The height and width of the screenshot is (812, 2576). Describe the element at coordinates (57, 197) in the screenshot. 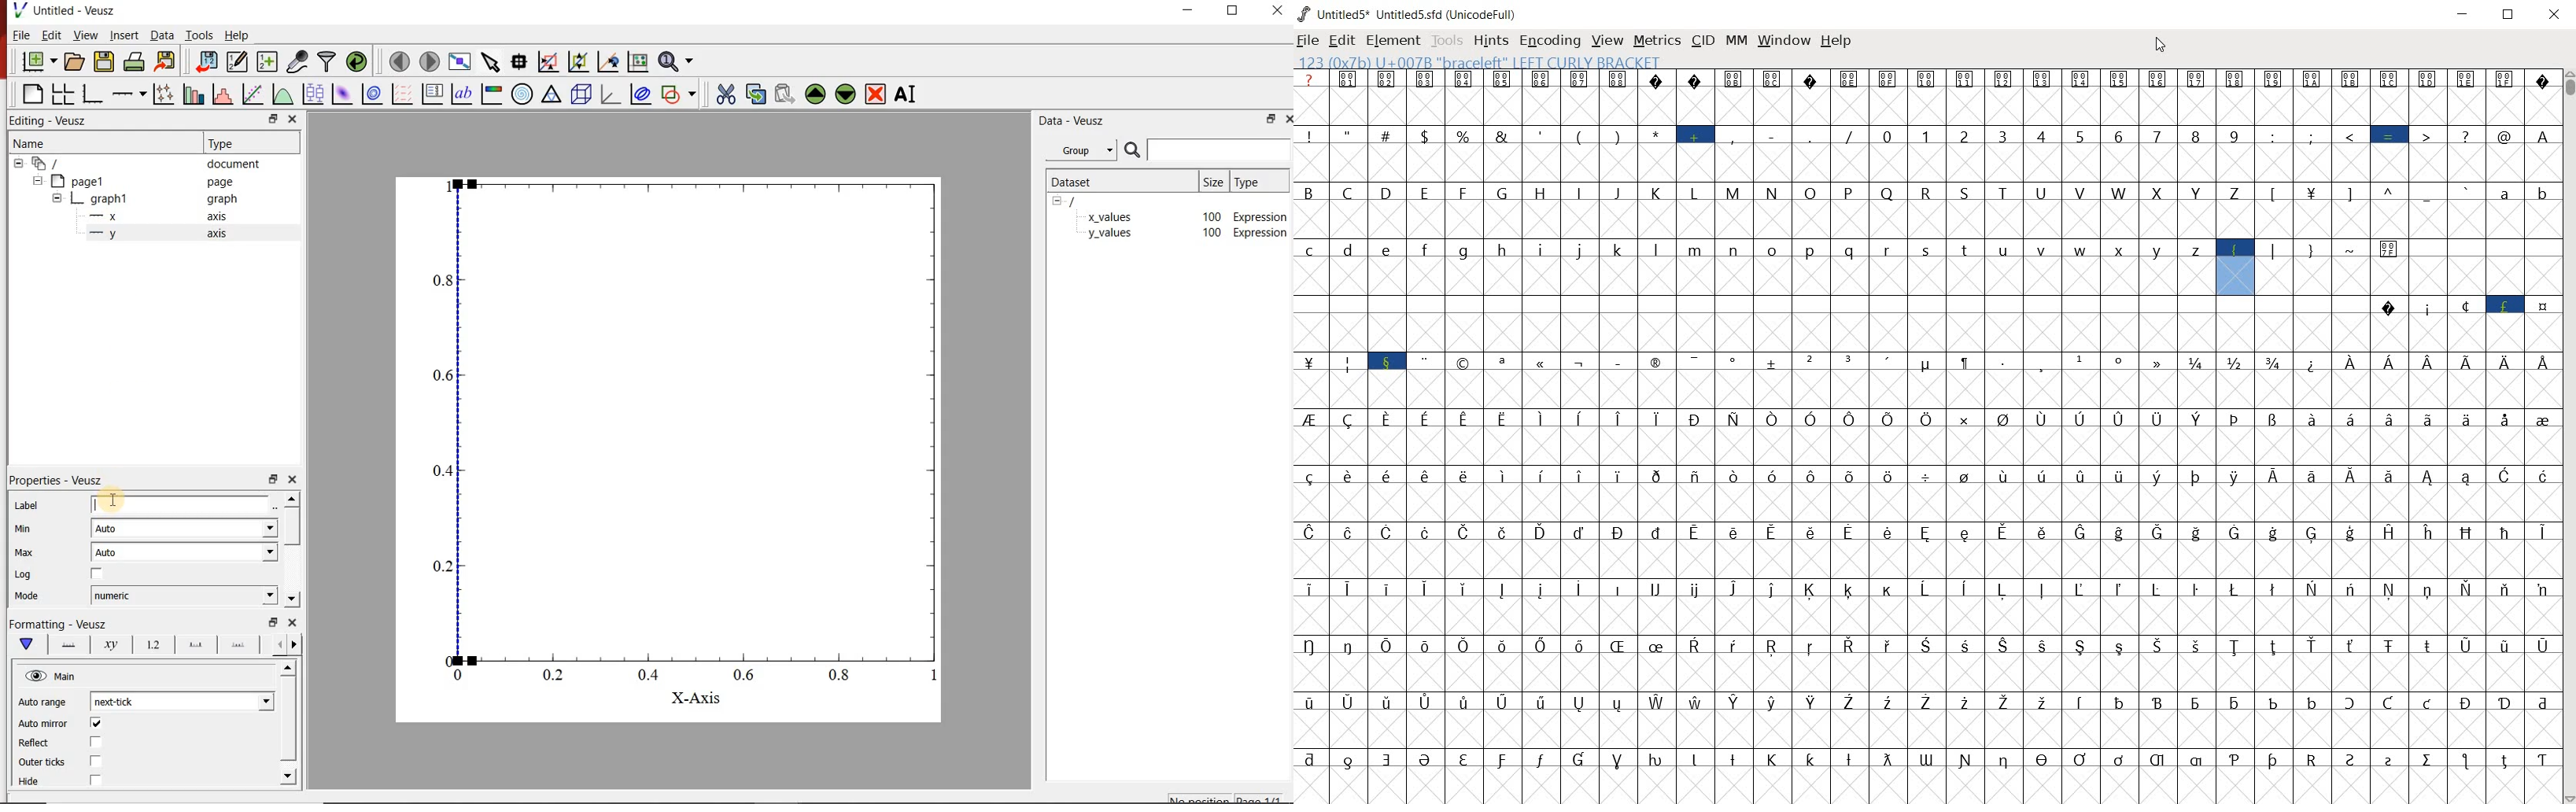

I see `hide` at that location.